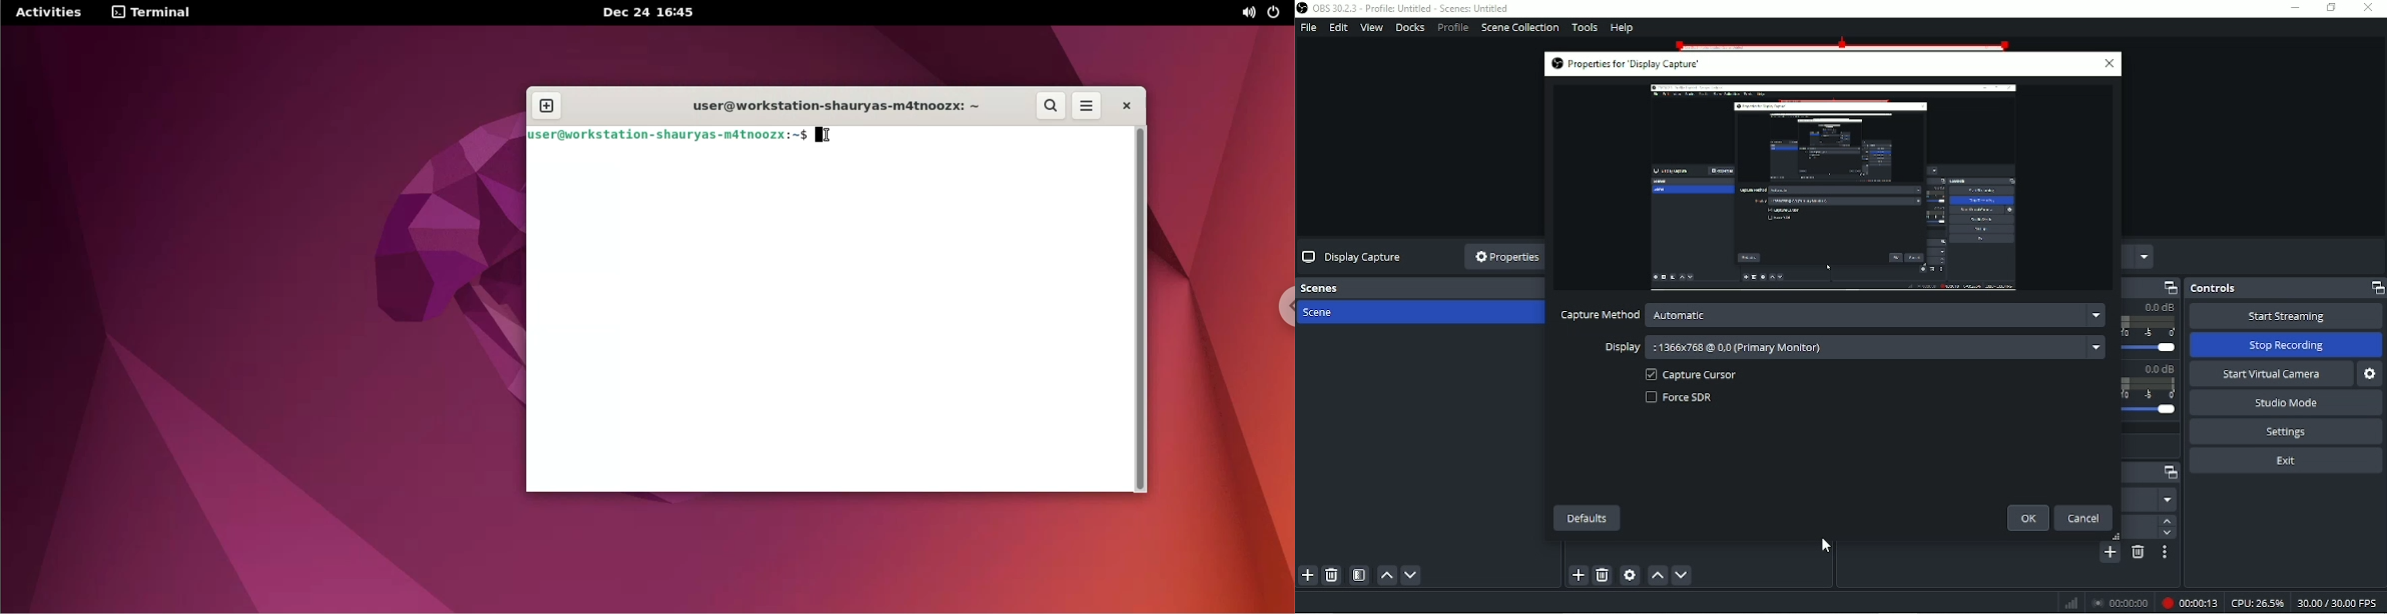 The image size is (2408, 616). Describe the element at coordinates (2285, 403) in the screenshot. I see `Studio mode` at that location.